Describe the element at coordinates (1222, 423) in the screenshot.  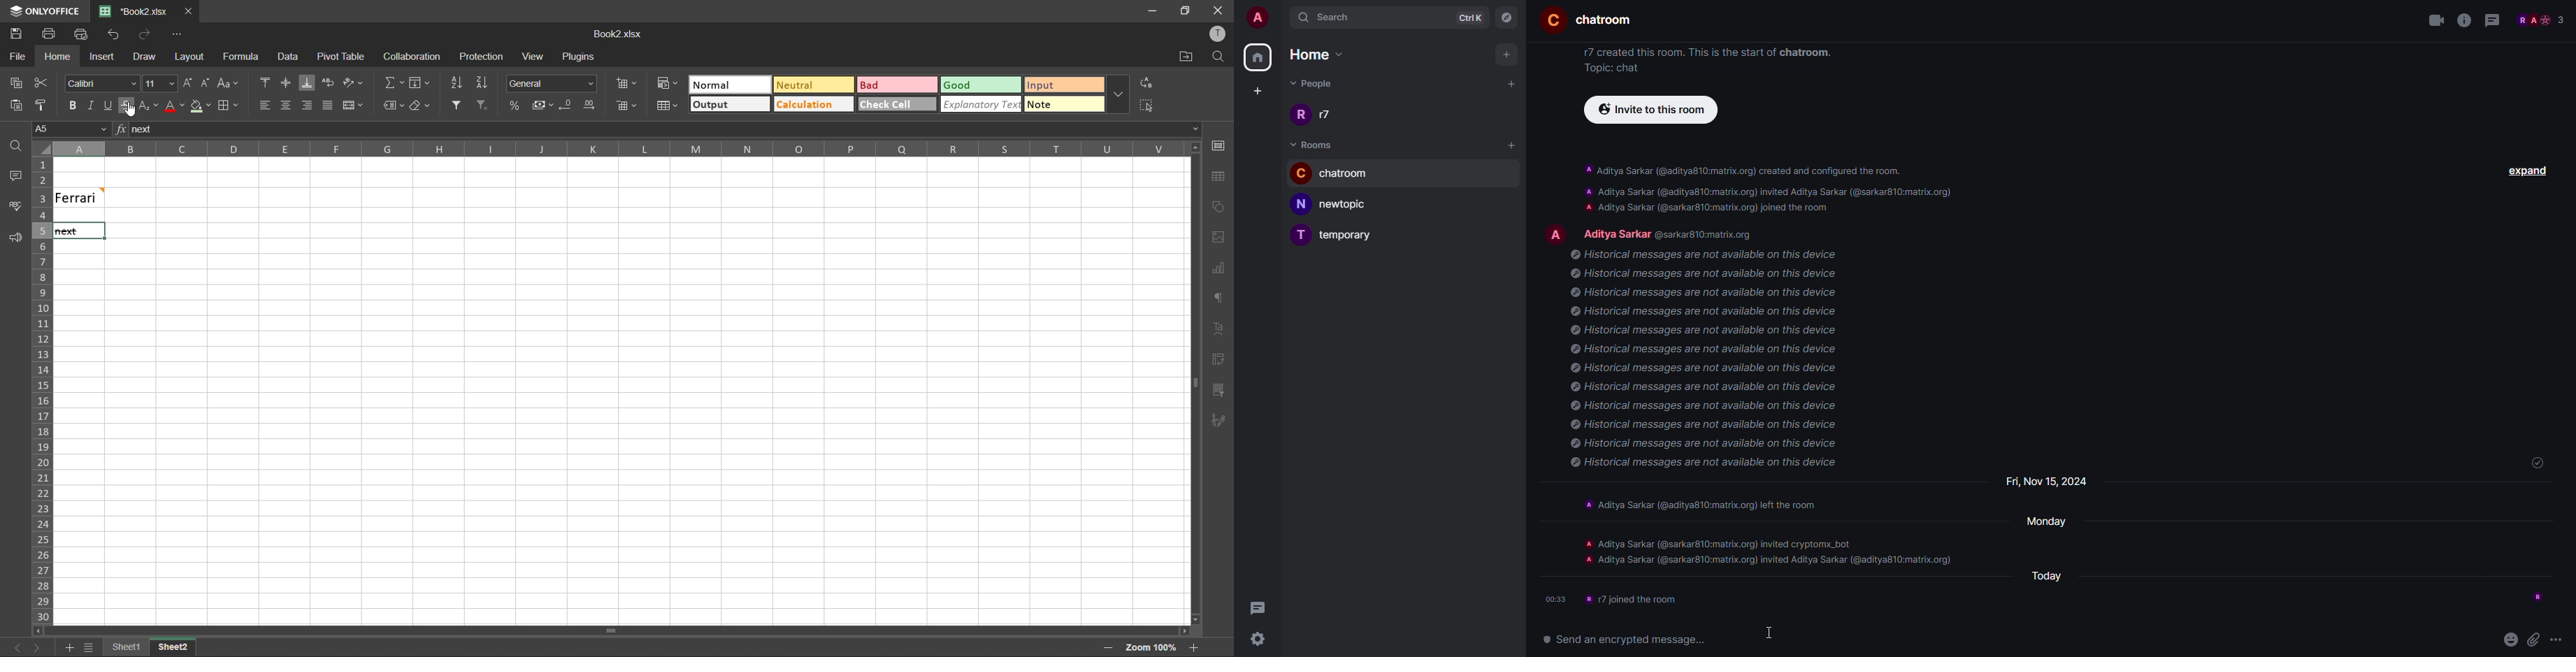
I see `signature` at that location.